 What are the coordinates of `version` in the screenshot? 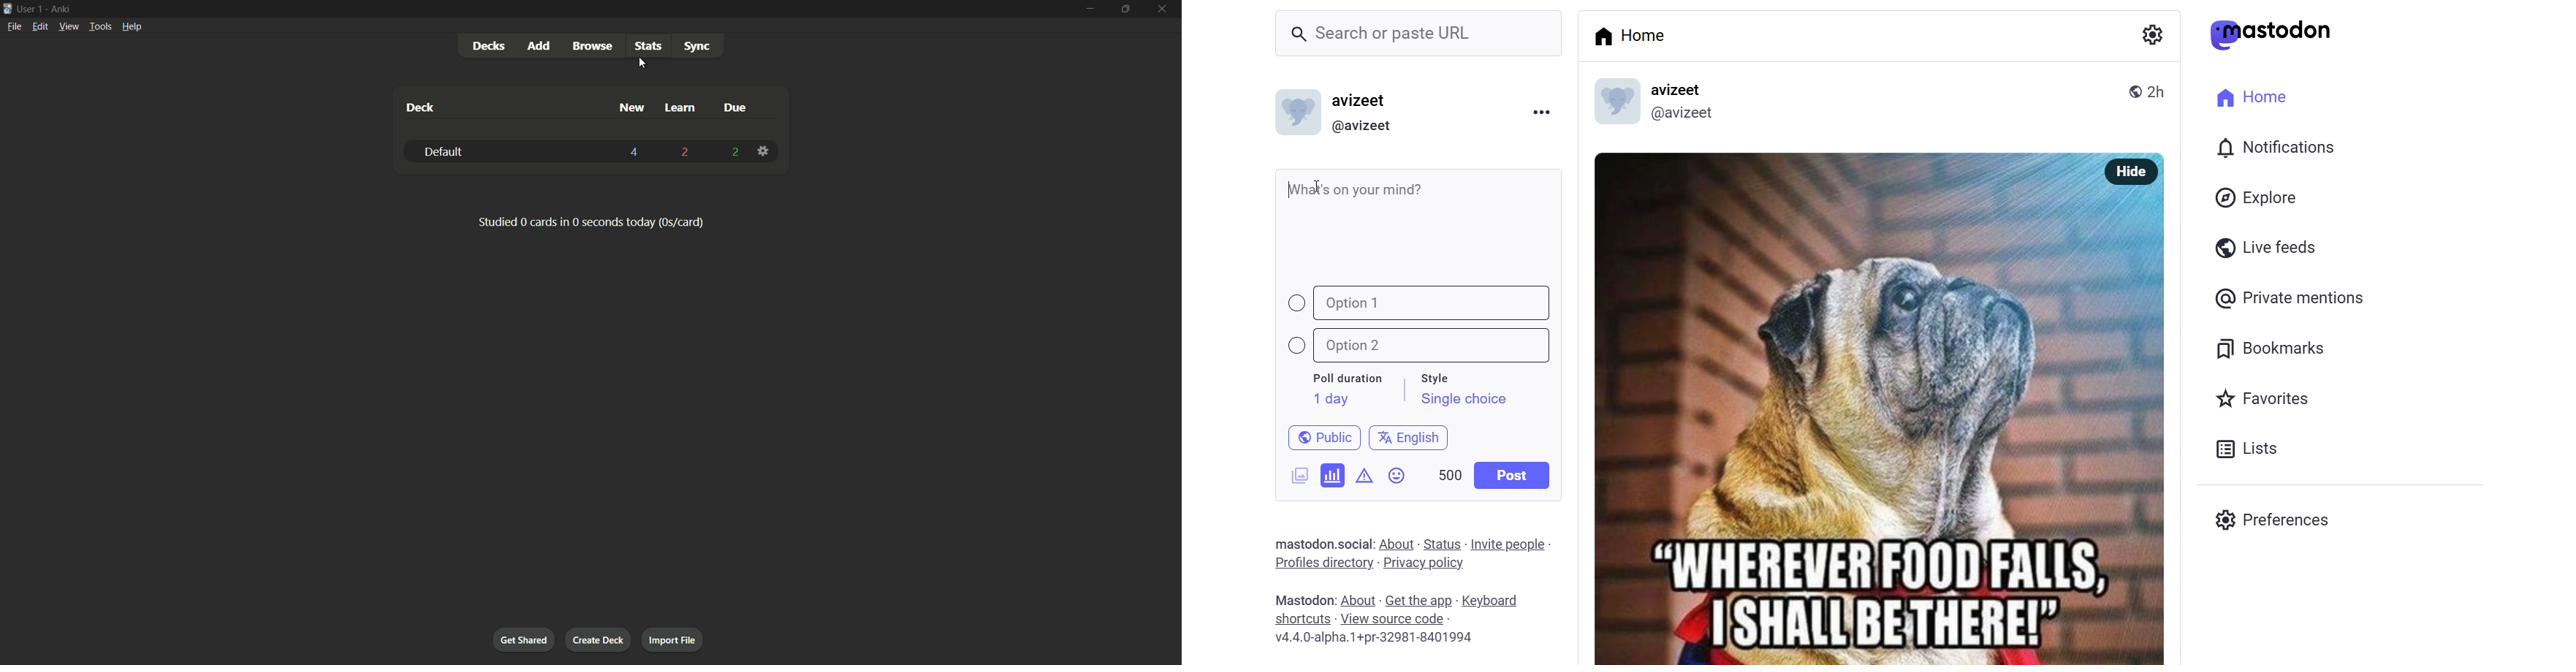 It's located at (1375, 639).